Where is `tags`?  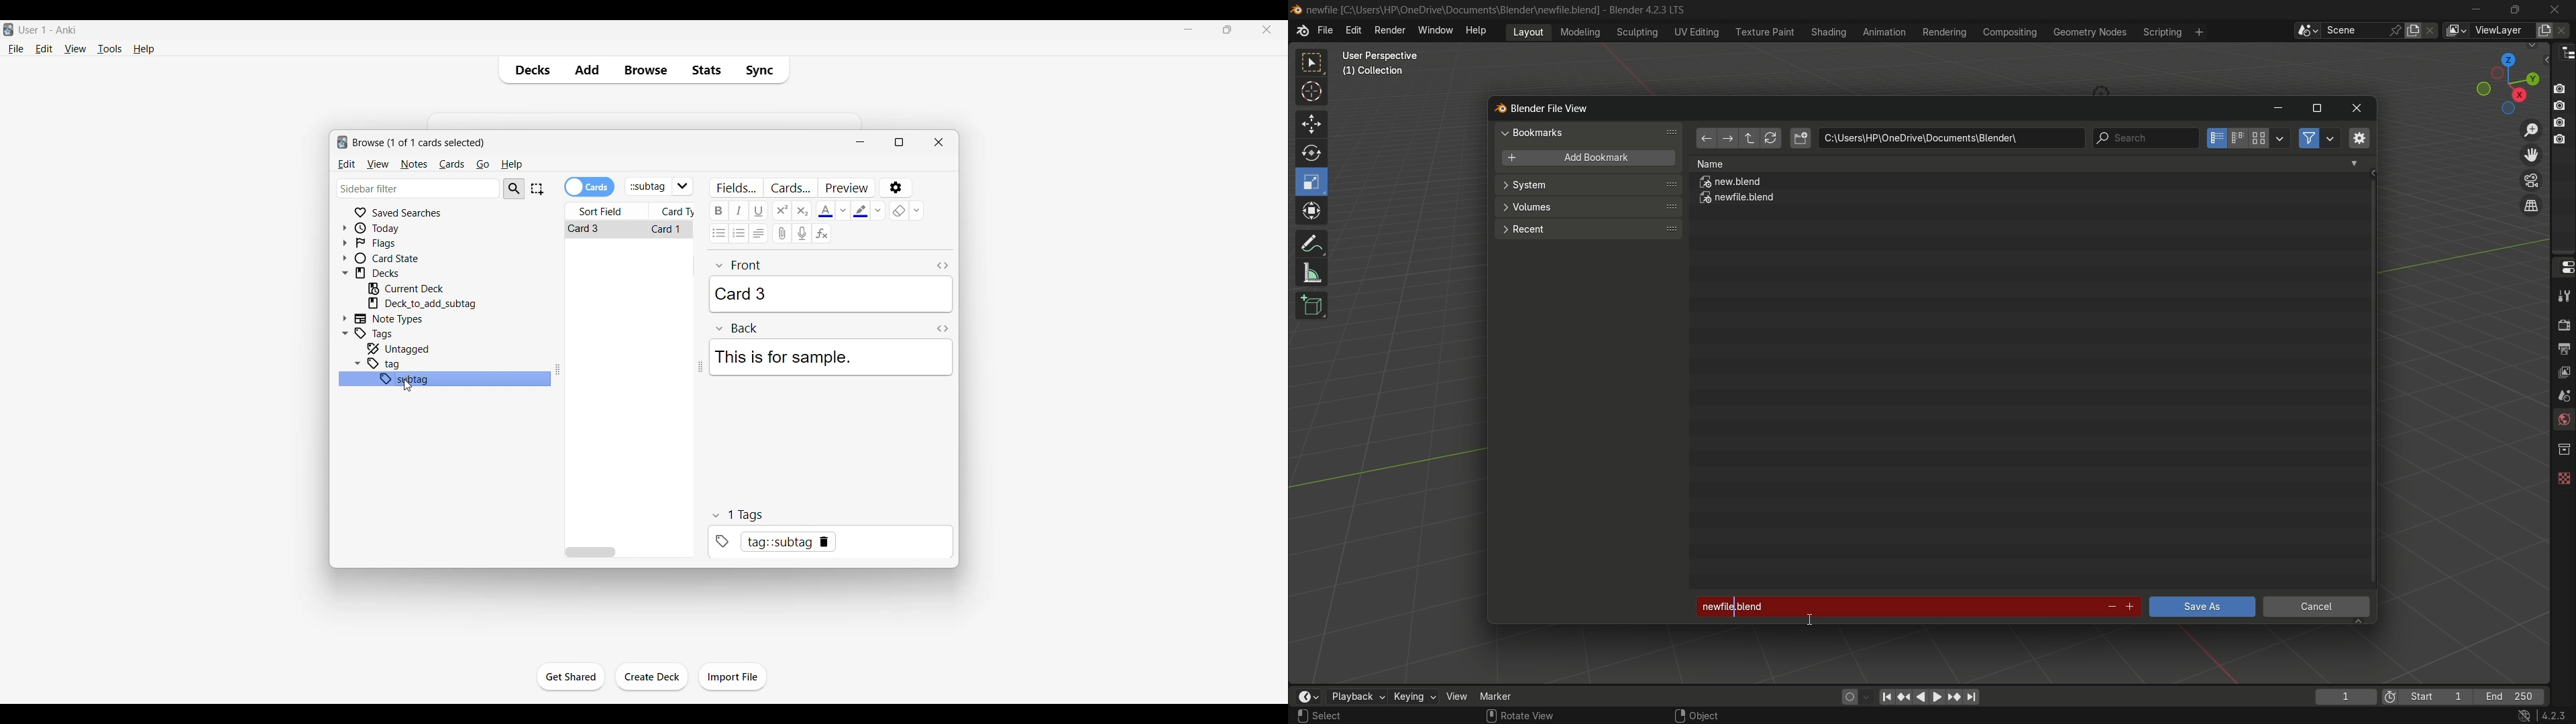
tags is located at coordinates (743, 514).